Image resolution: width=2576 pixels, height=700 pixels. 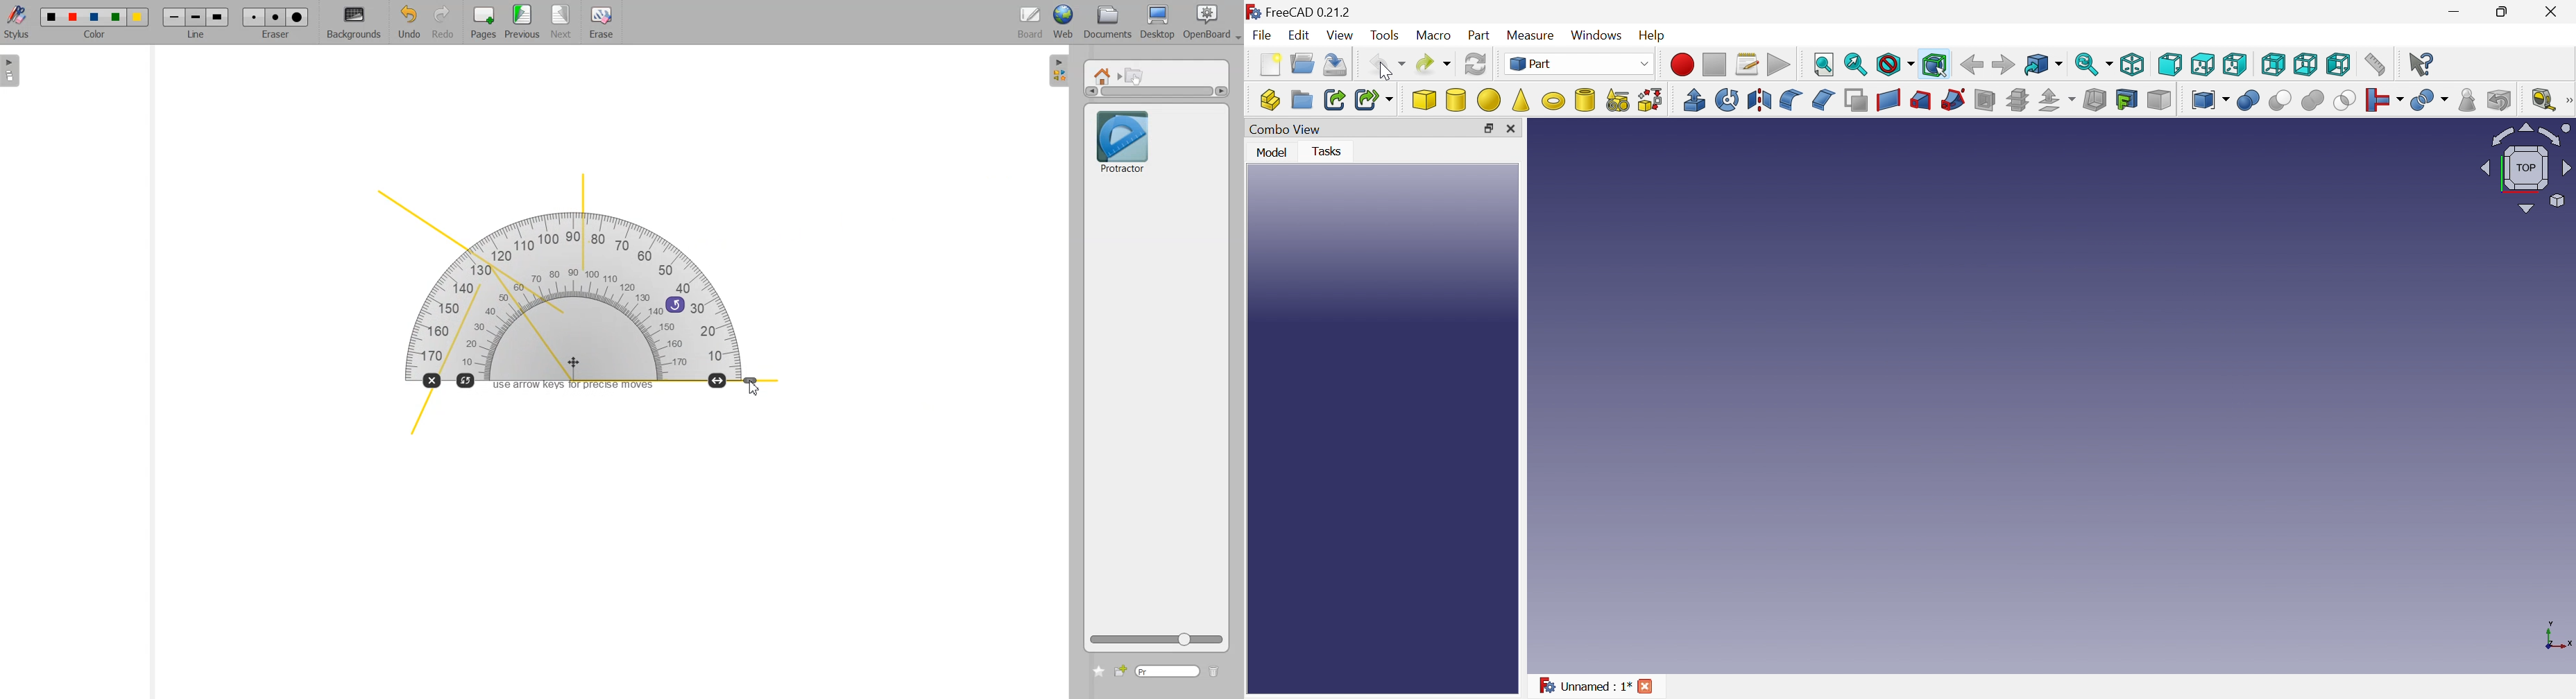 What do you see at coordinates (1456, 100) in the screenshot?
I see `Cylinder` at bounding box center [1456, 100].